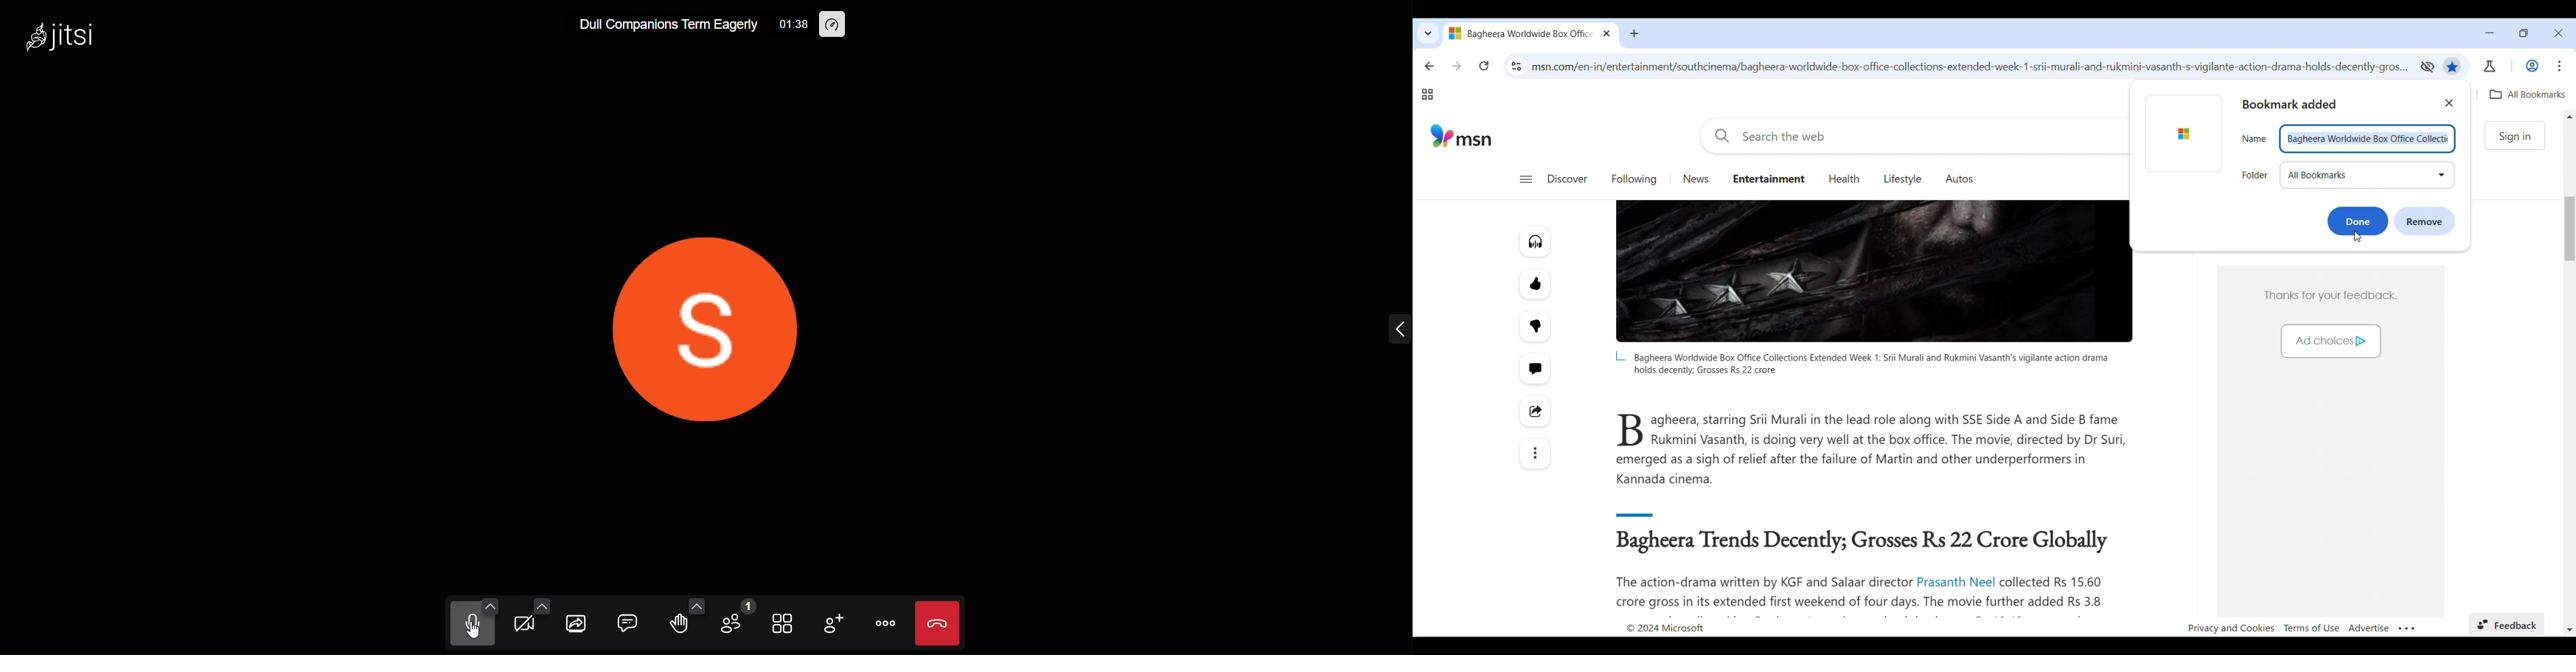  What do you see at coordinates (2333, 292) in the screenshot?
I see `Thanks for your feedback.` at bounding box center [2333, 292].